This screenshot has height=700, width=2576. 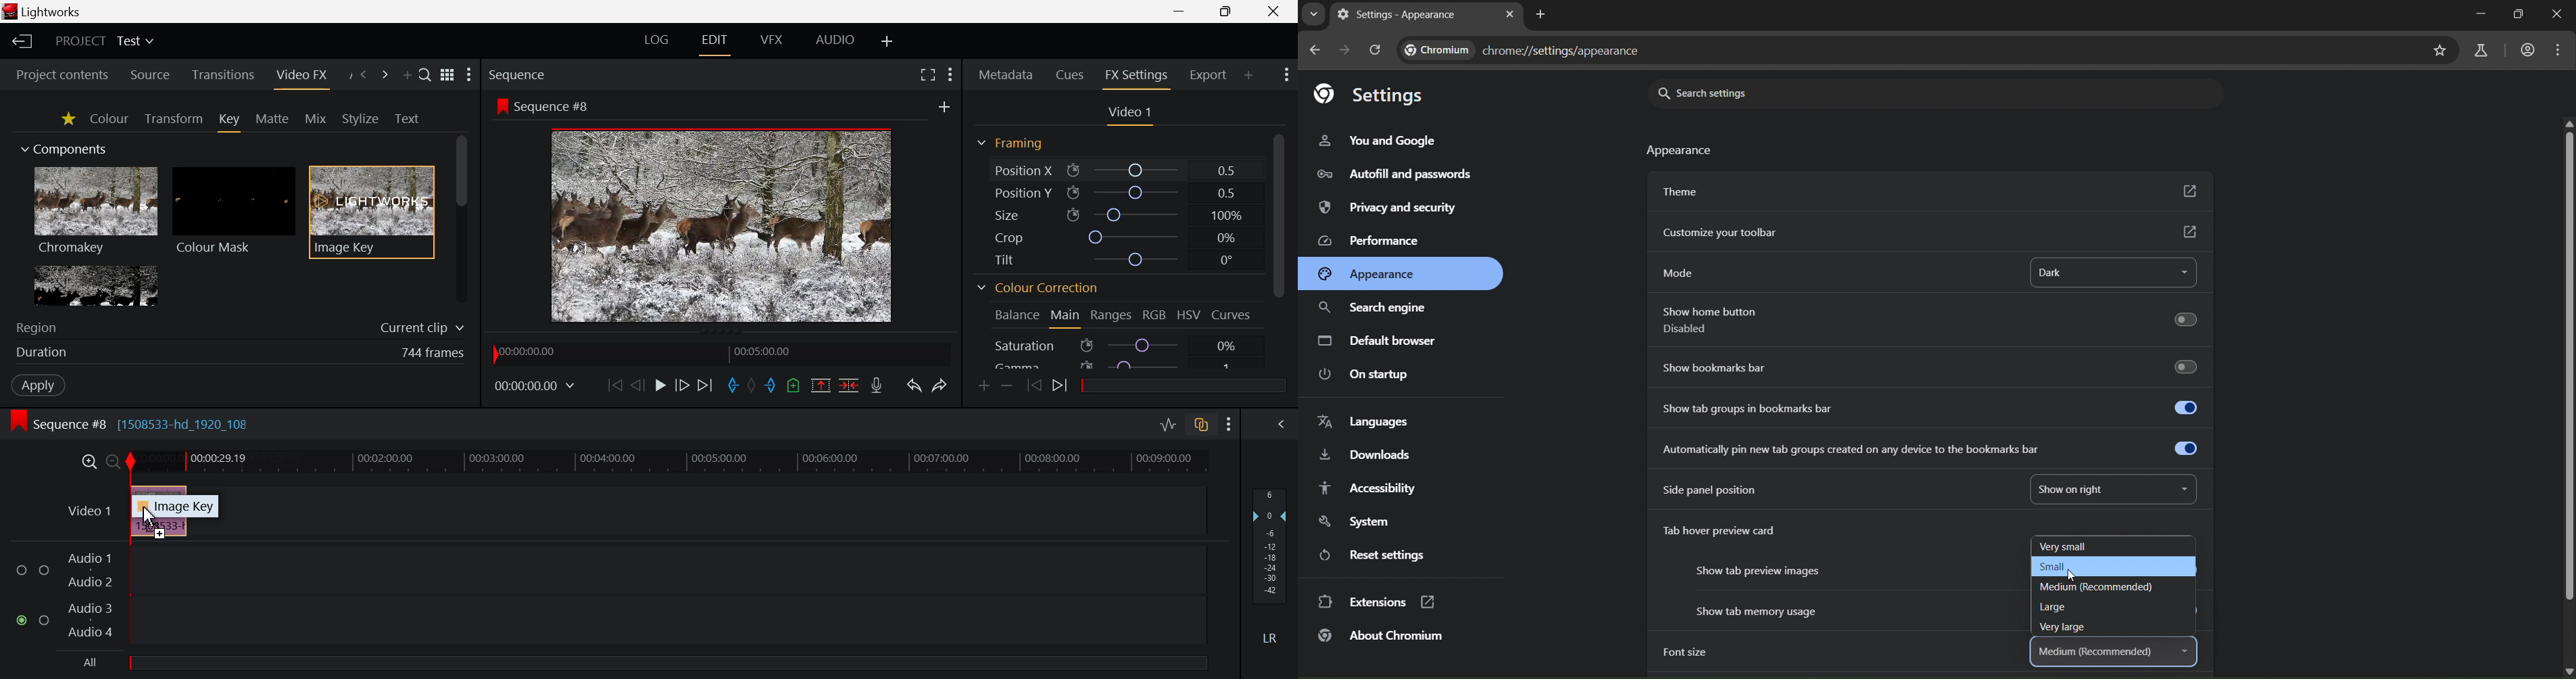 What do you see at coordinates (1382, 342) in the screenshot?
I see `default browser` at bounding box center [1382, 342].